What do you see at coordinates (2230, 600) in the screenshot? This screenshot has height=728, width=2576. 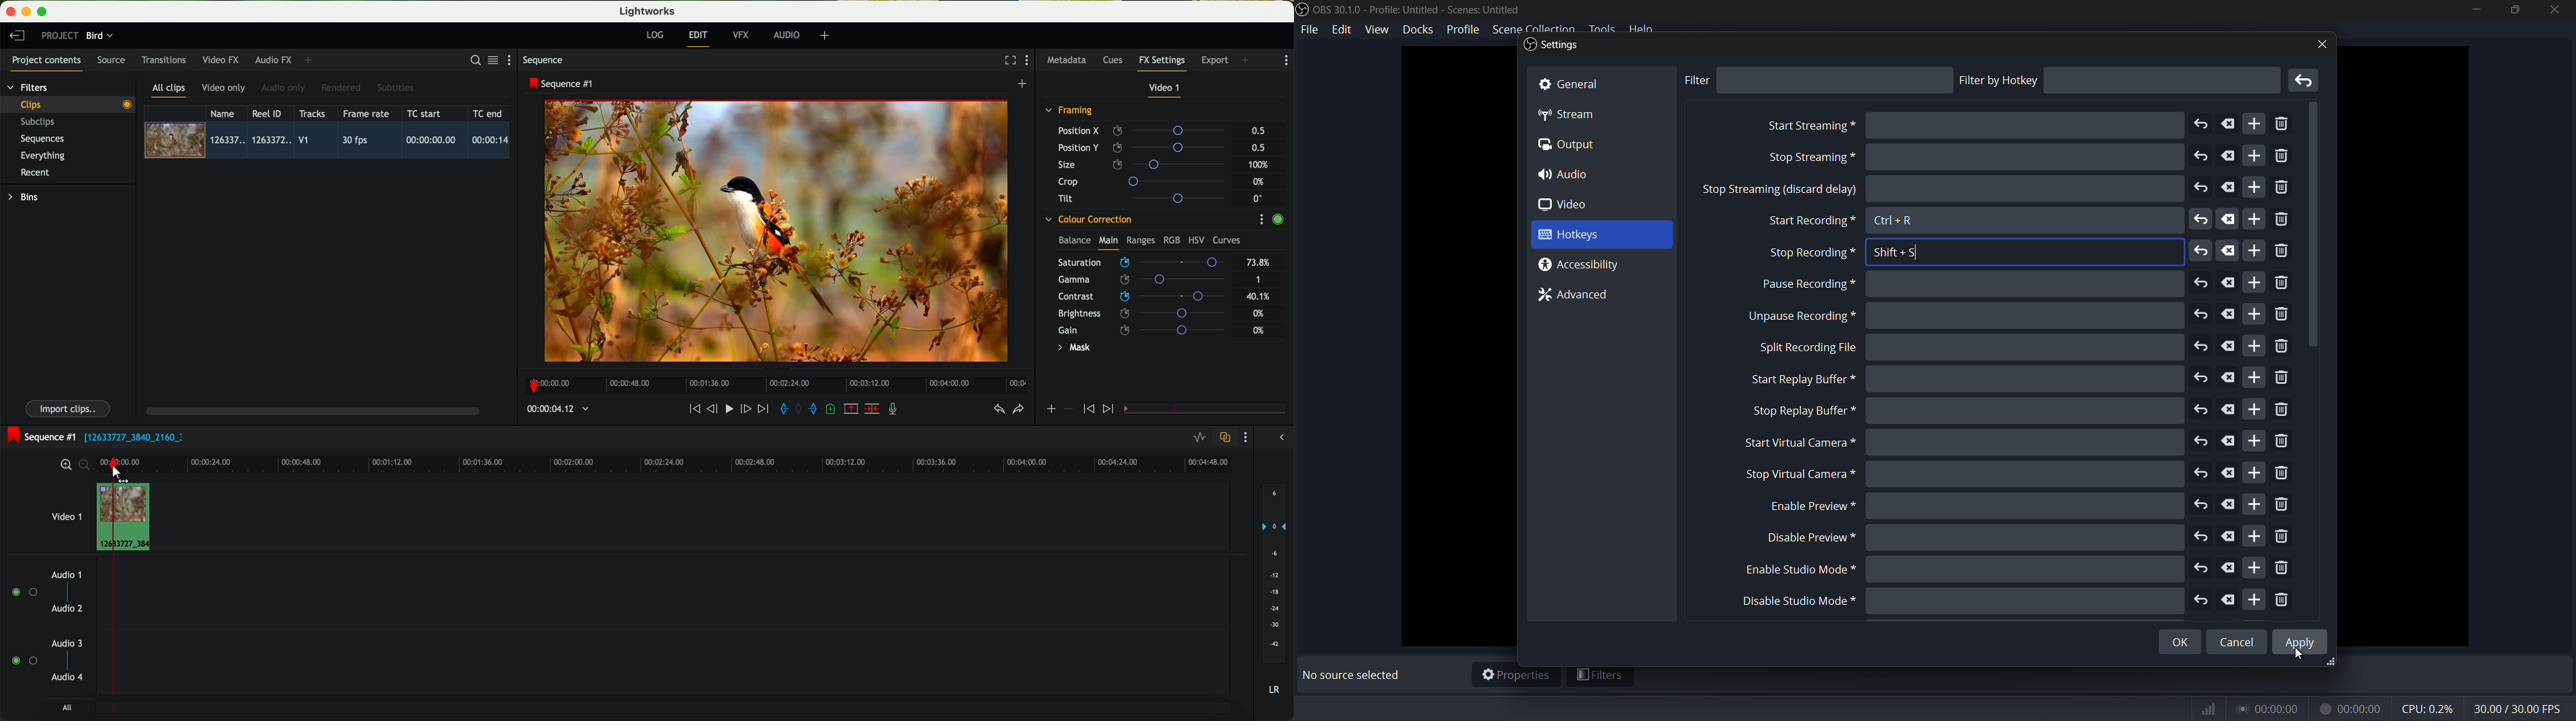 I see `delete` at bounding box center [2230, 600].